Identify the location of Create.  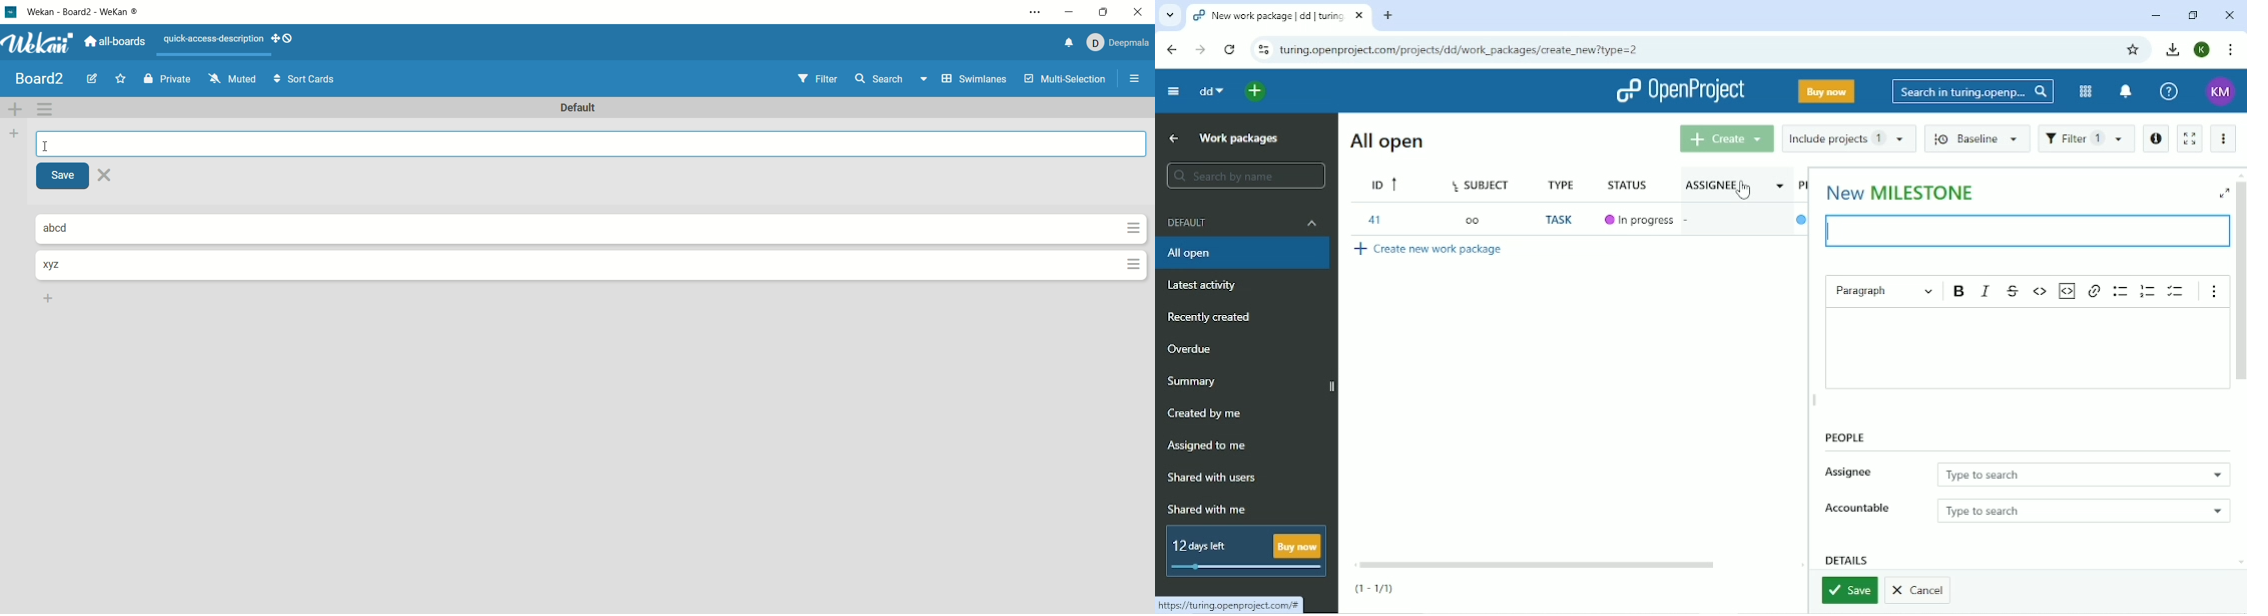
(1725, 139).